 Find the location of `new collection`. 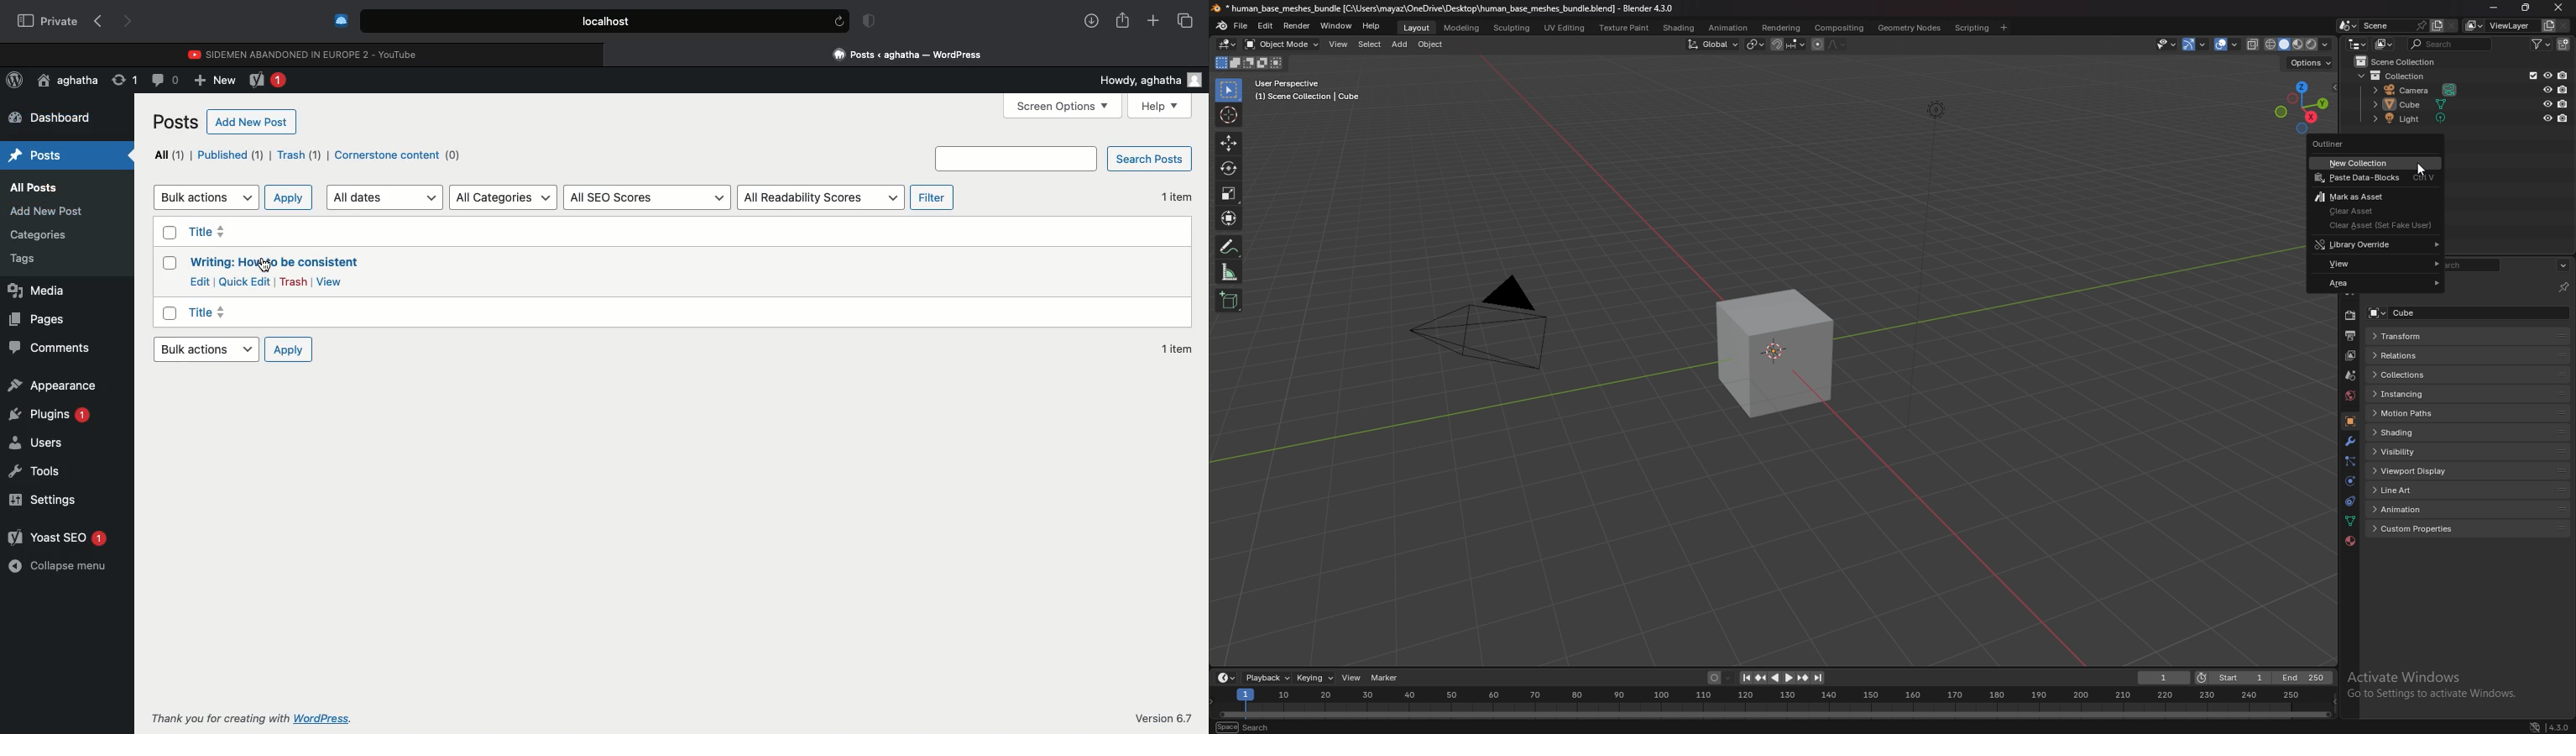

new collection is located at coordinates (2376, 163).